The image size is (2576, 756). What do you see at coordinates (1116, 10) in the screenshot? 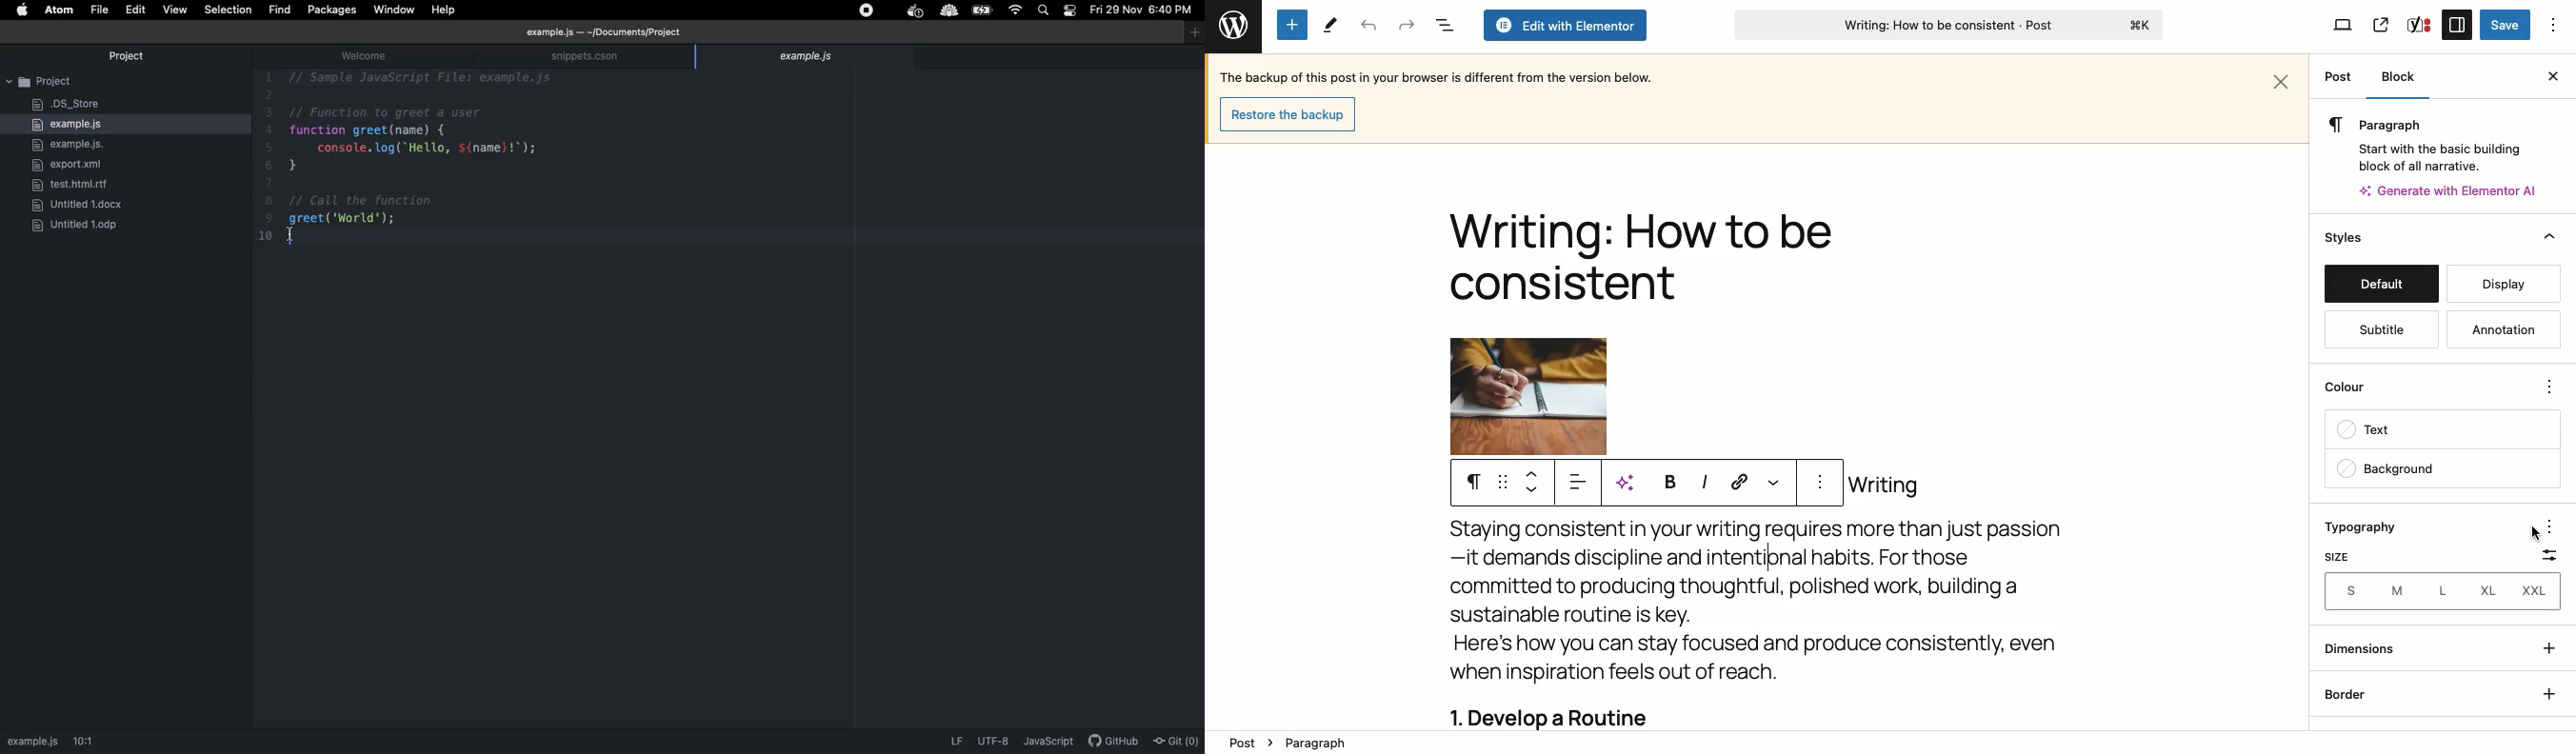
I see `Date` at bounding box center [1116, 10].